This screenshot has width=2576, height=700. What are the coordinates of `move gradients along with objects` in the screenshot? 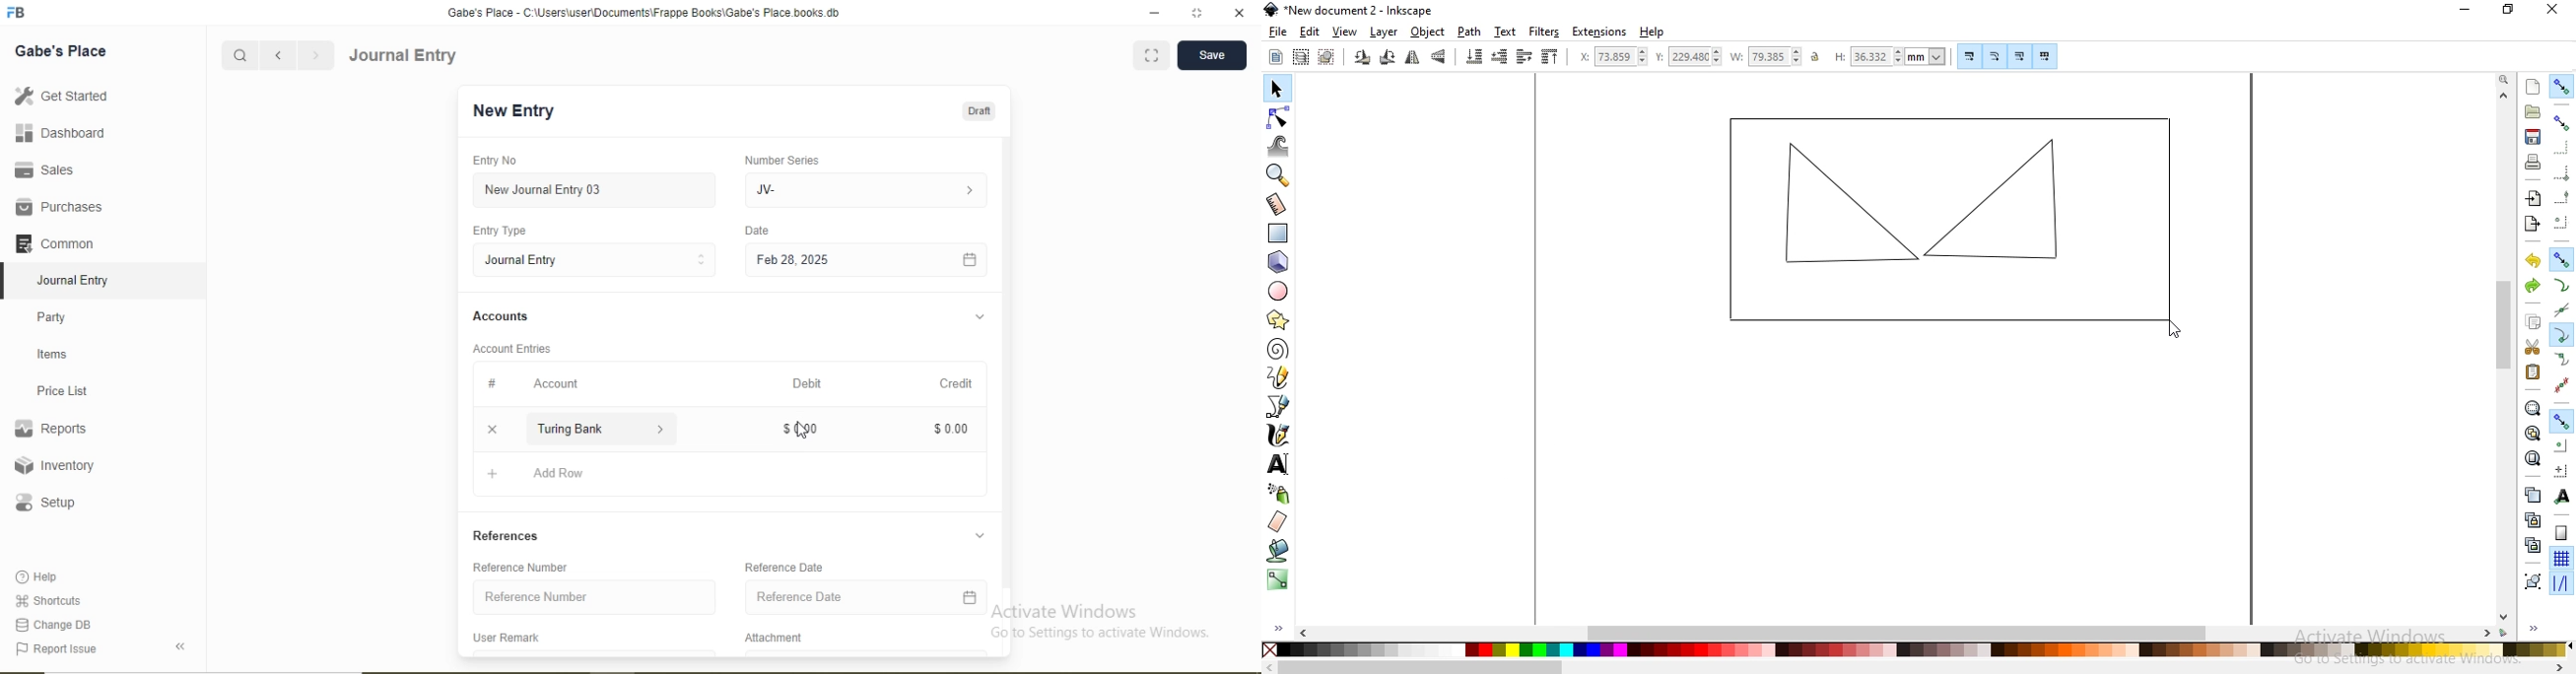 It's located at (2017, 56).